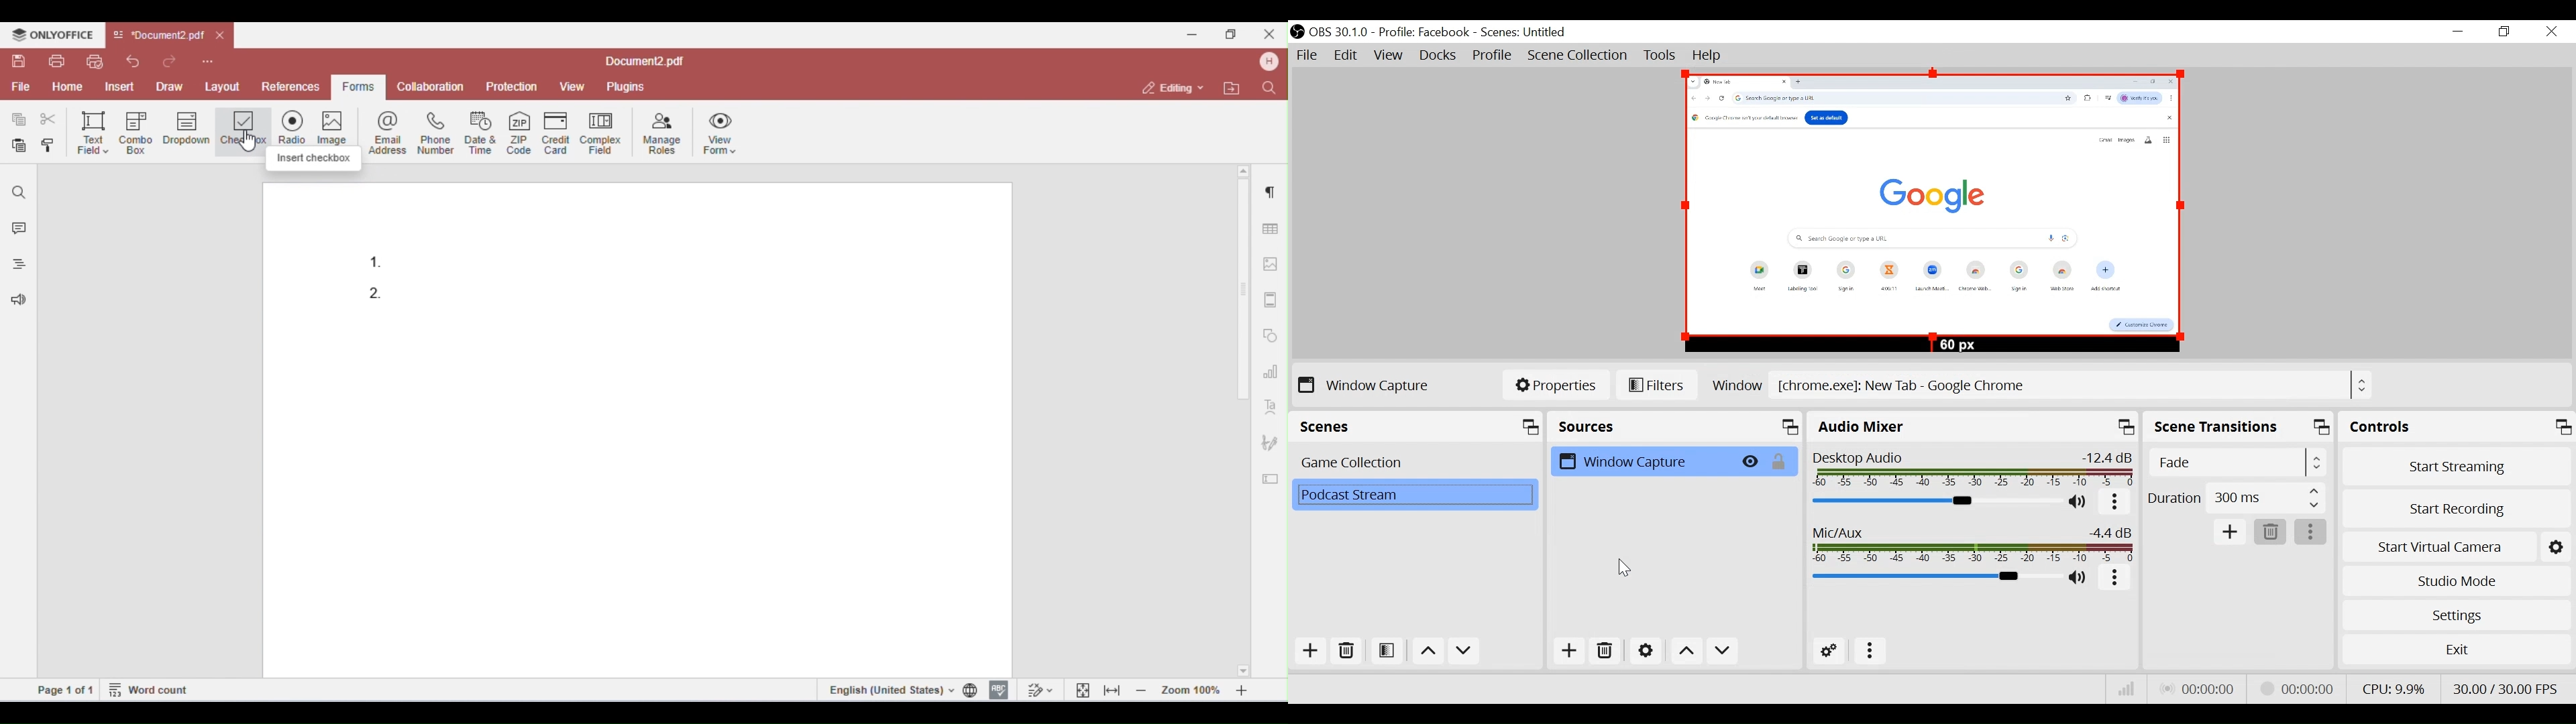  Describe the element at coordinates (2551, 32) in the screenshot. I see `Close` at that location.